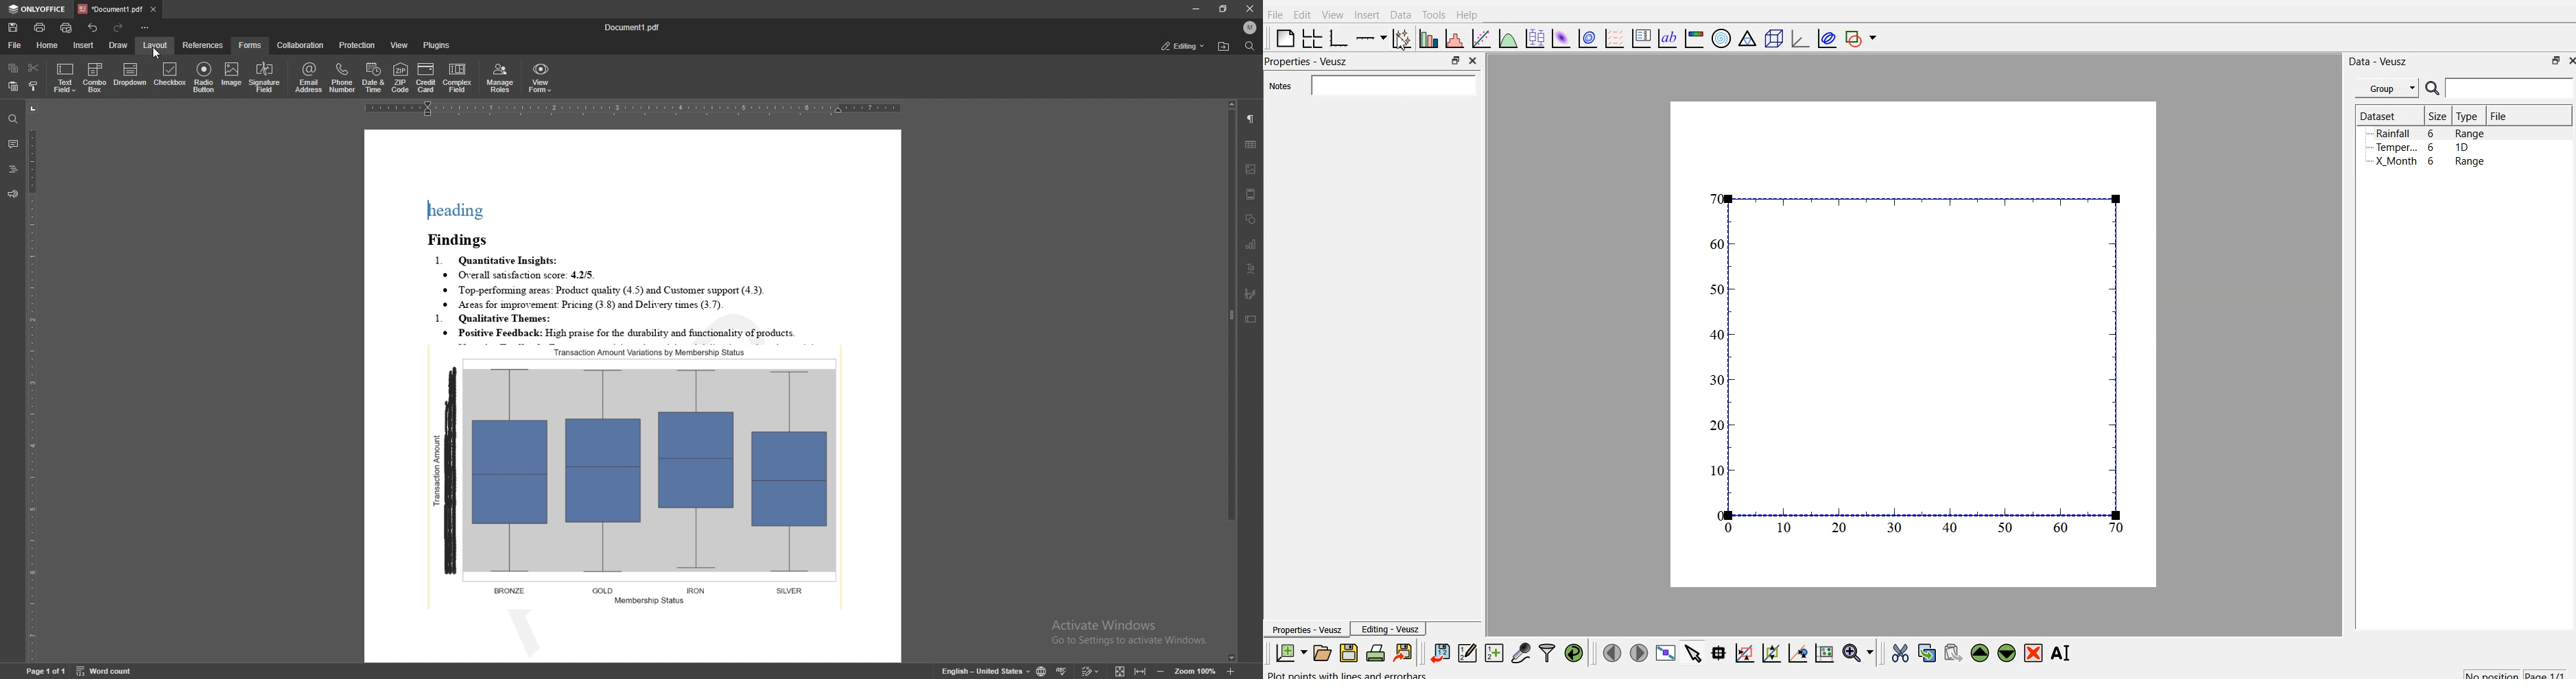  I want to click on base graph, so click(1339, 38).